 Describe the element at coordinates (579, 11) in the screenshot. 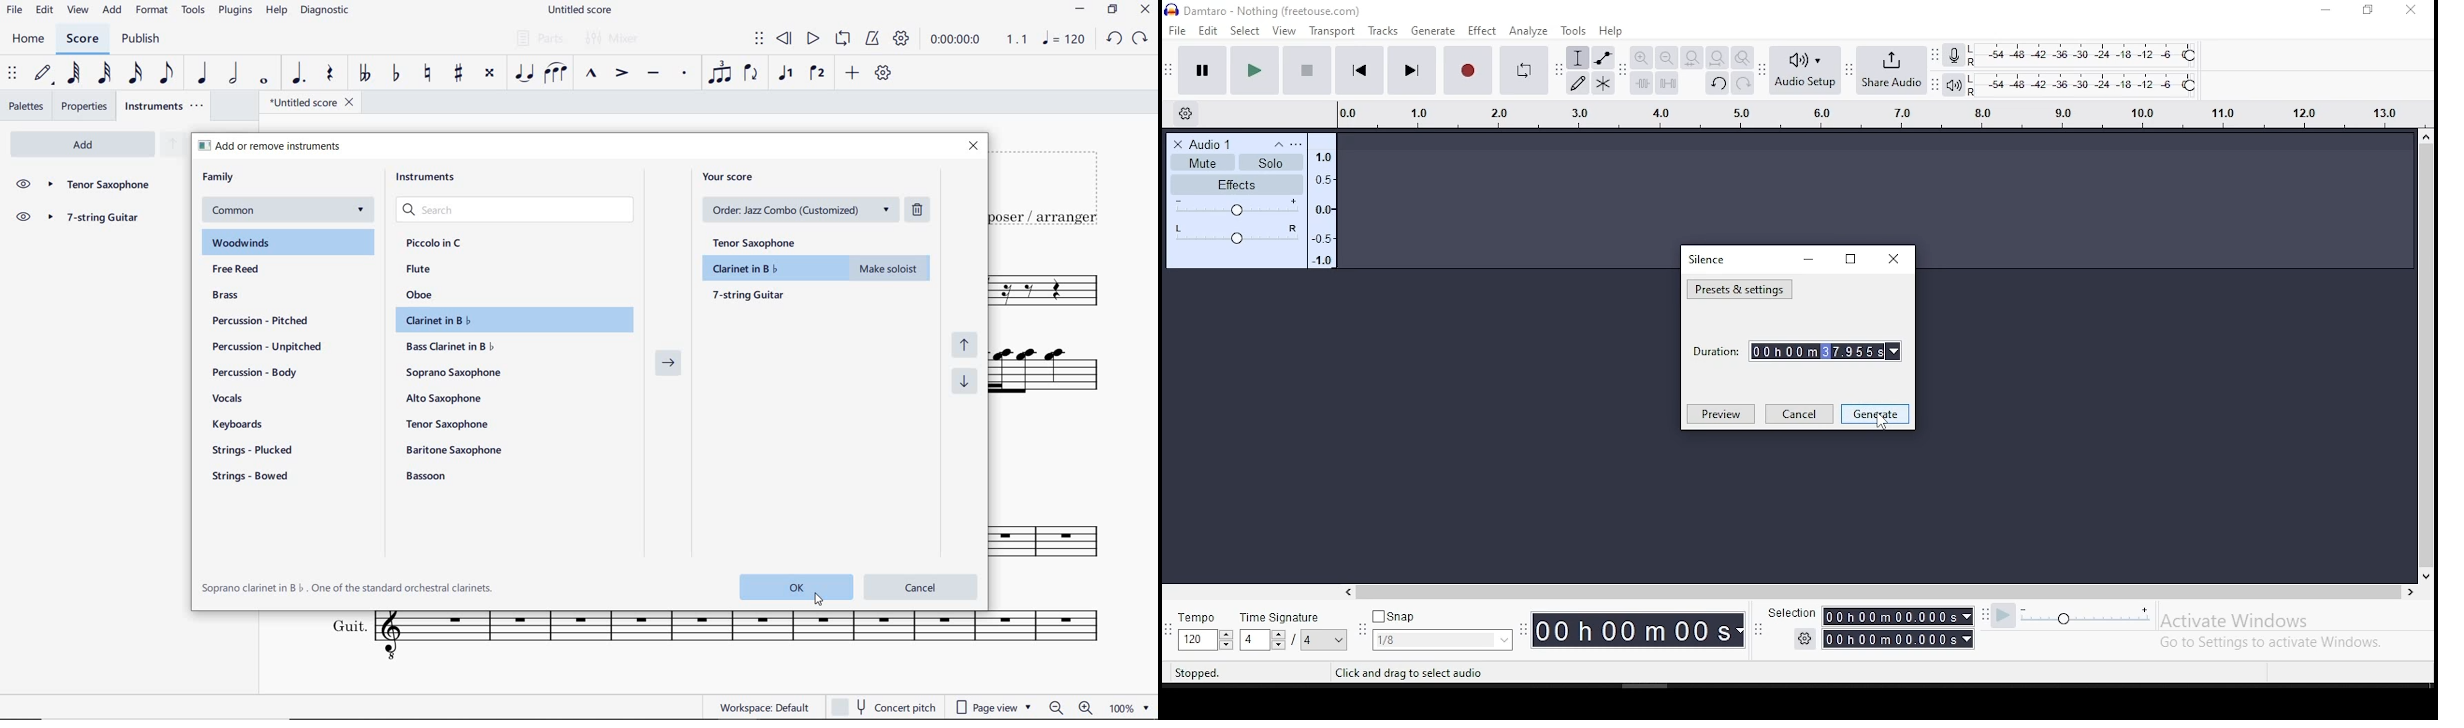

I see `FILE NAME` at that location.